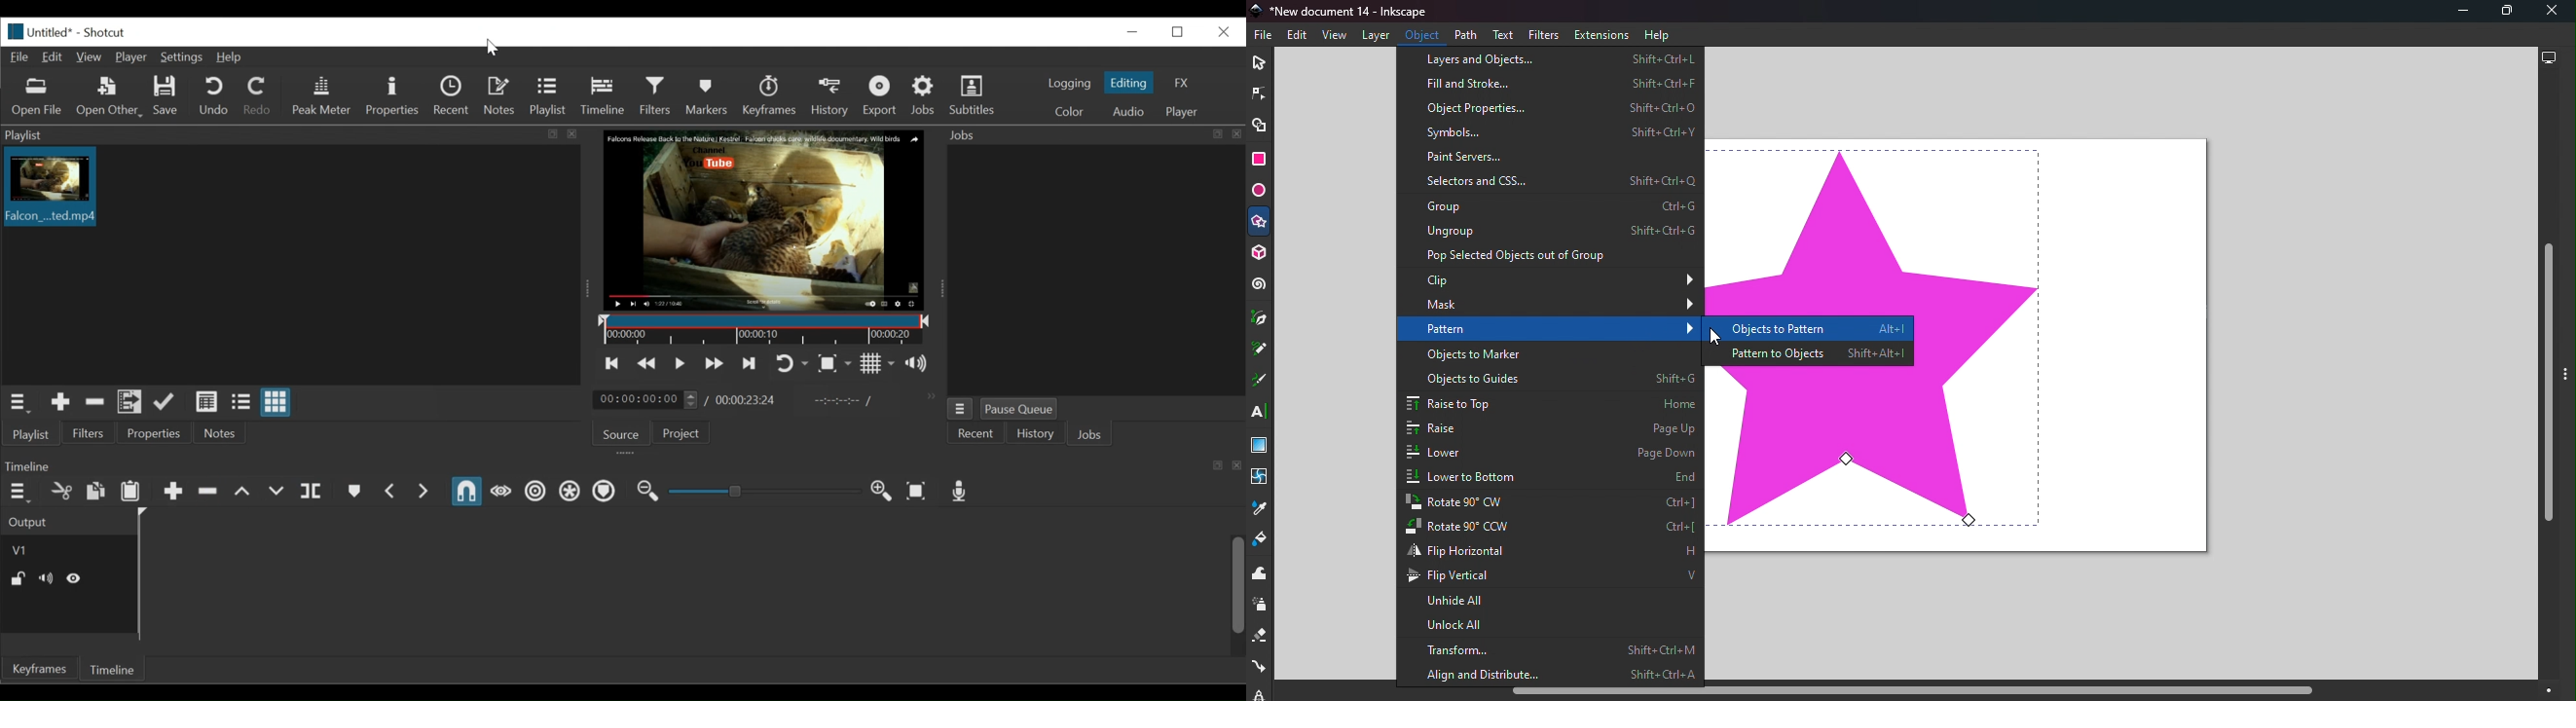  What do you see at coordinates (1550, 355) in the screenshot?
I see `Objects` at bounding box center [1550, 355].